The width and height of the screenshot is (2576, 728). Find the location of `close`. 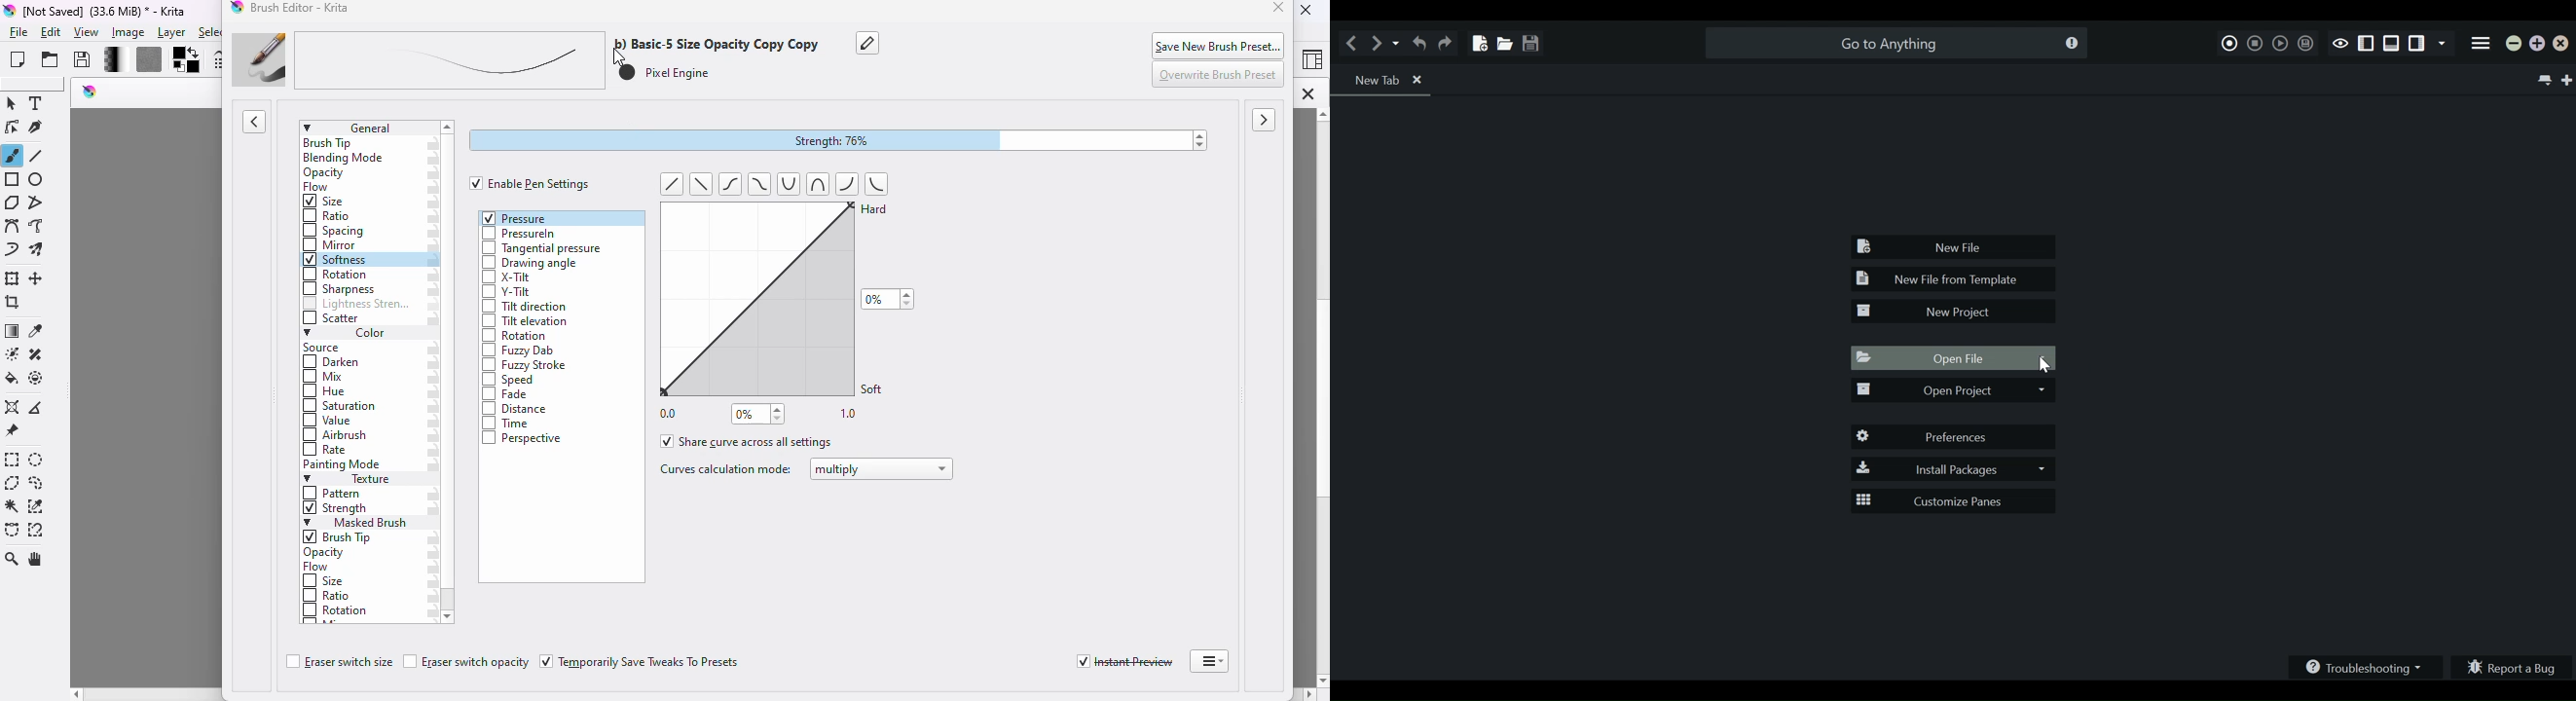

close is located at coordinates (1279, 9).